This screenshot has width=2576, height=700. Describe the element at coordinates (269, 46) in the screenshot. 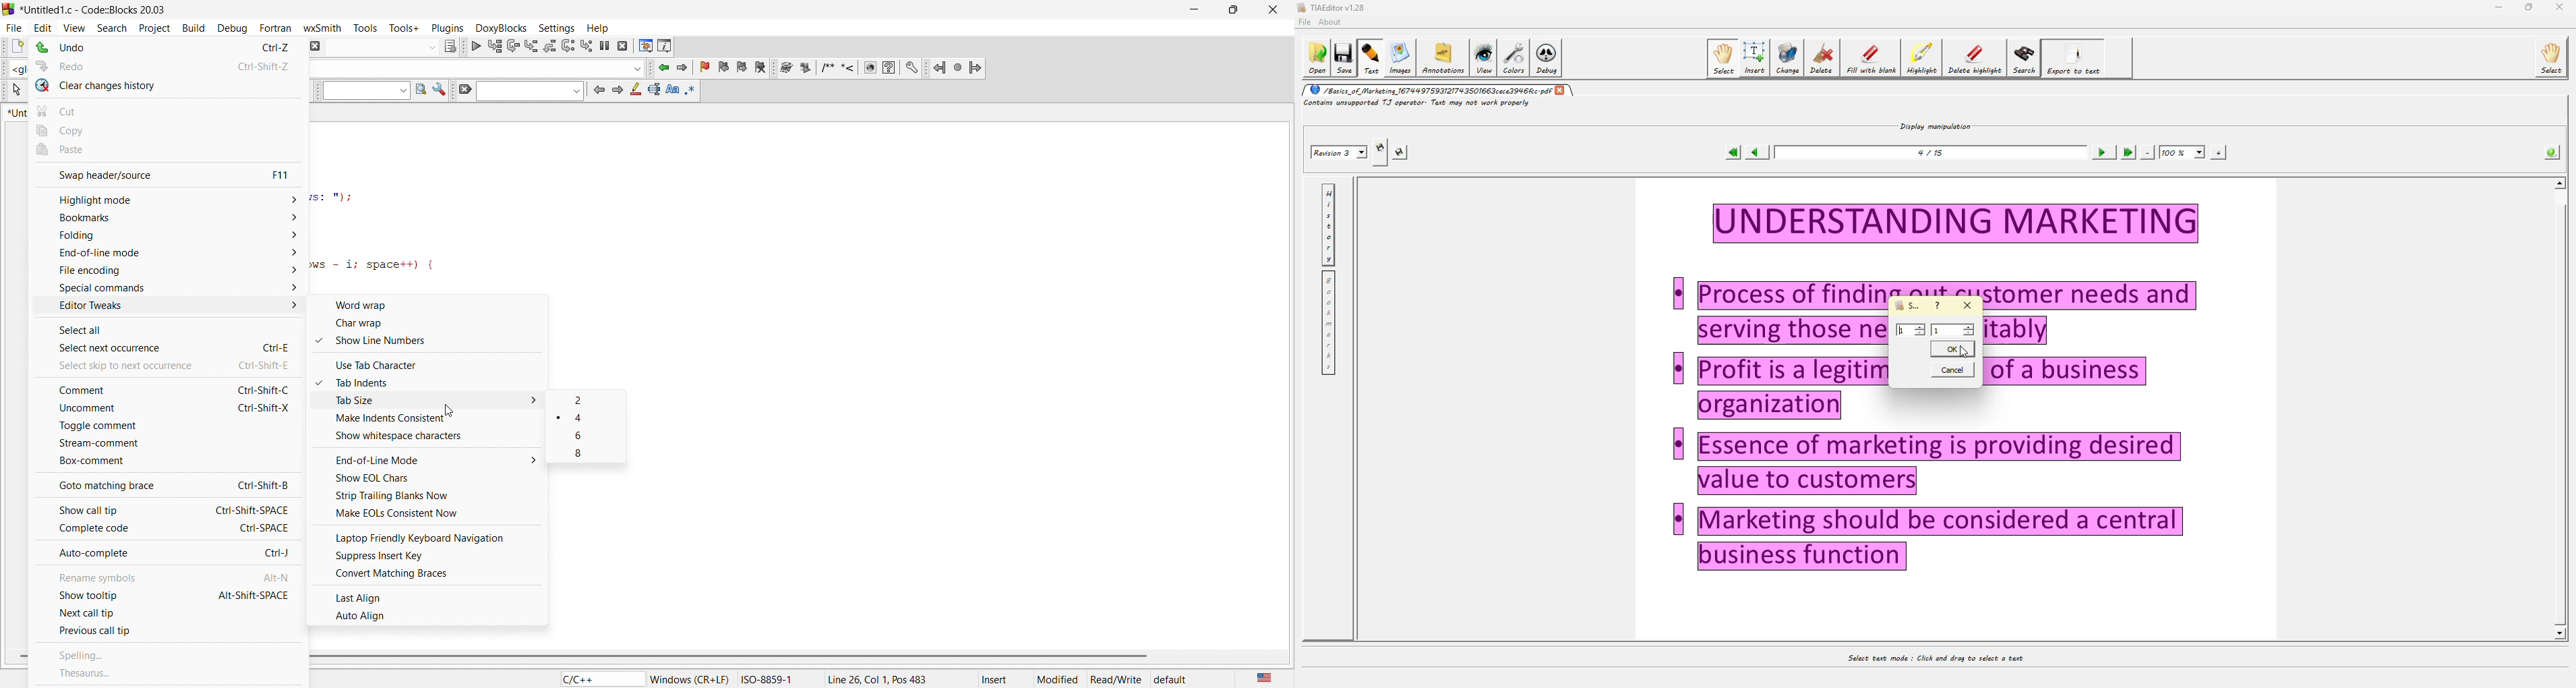

I see `Ctrl-Z` at that location.